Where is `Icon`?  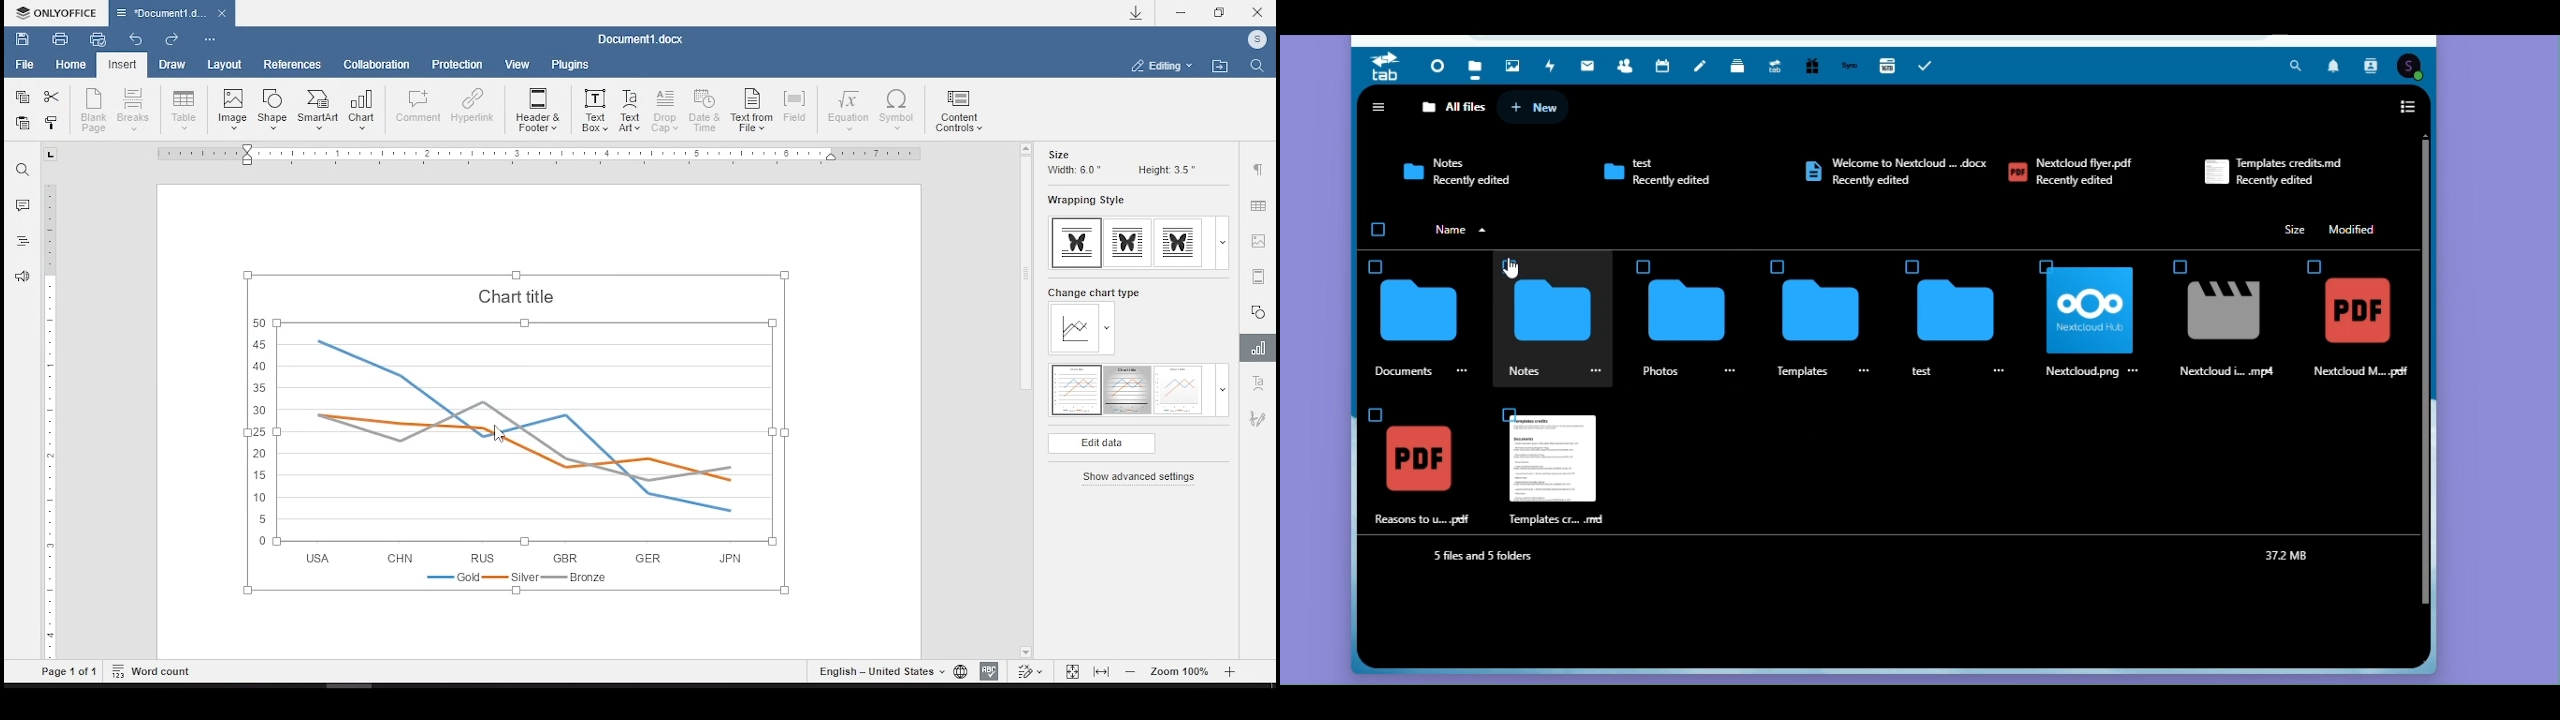
Icon is located at coordinates (1426, 461).